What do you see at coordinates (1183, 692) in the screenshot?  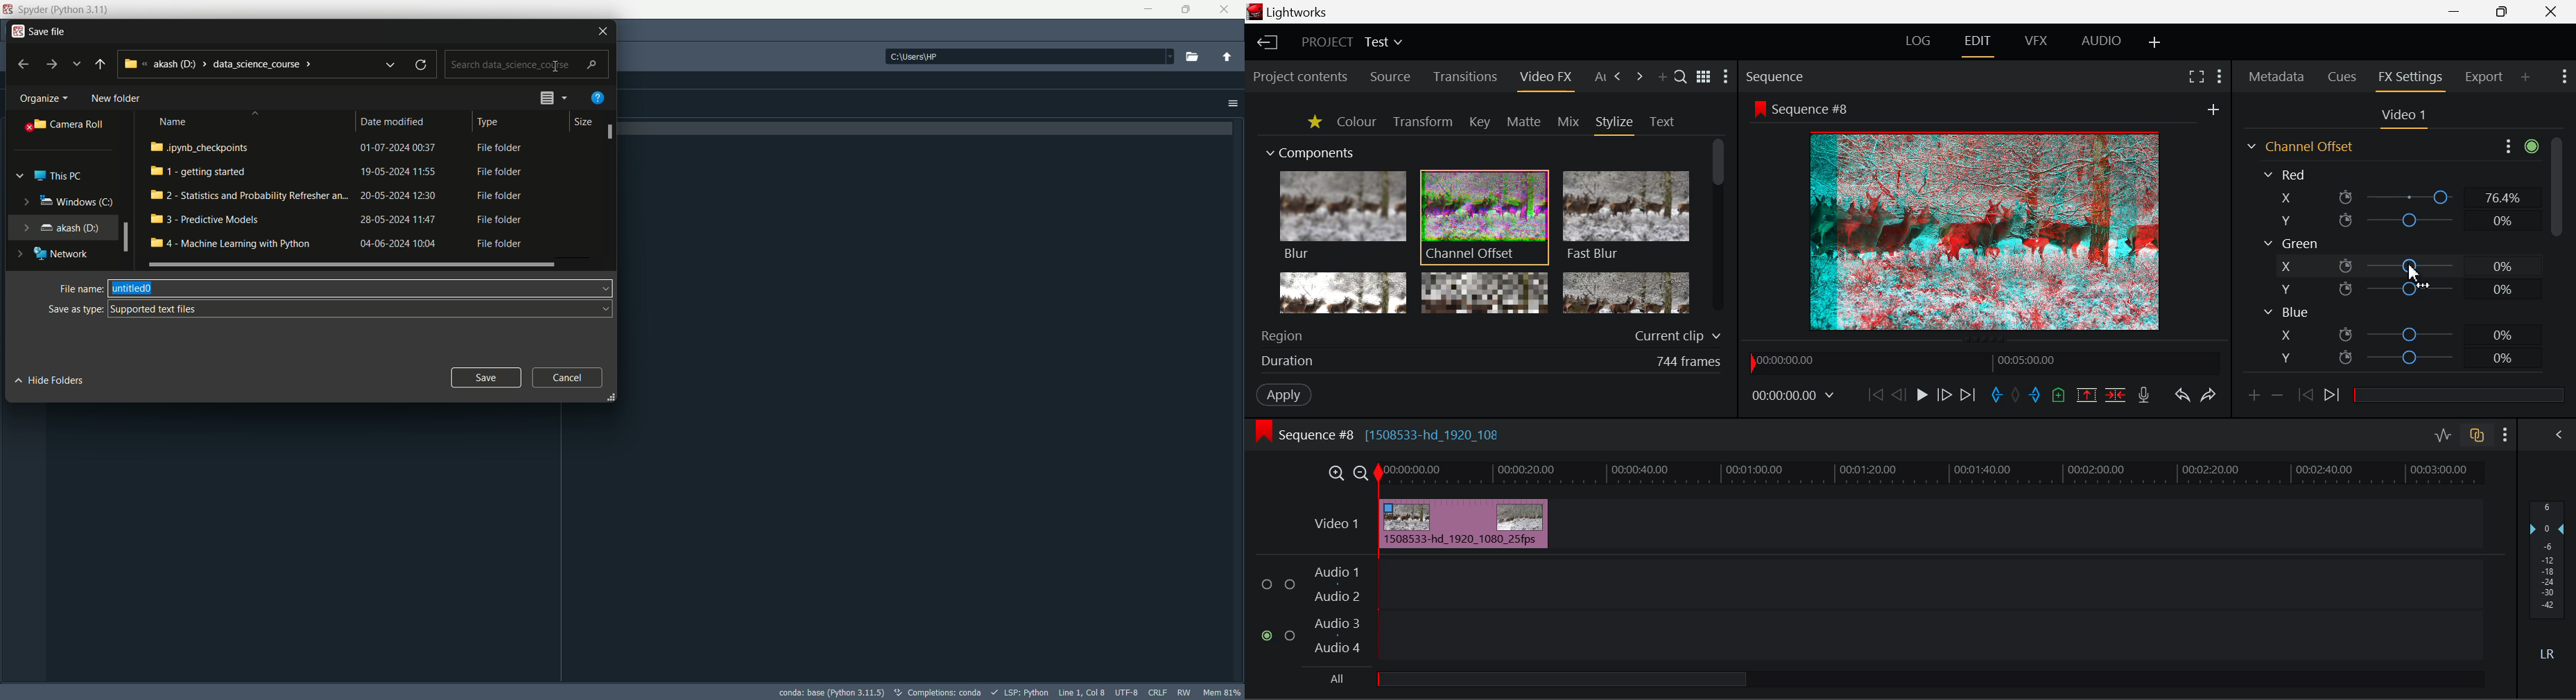 I see `` at bounding box center [1183, 692].